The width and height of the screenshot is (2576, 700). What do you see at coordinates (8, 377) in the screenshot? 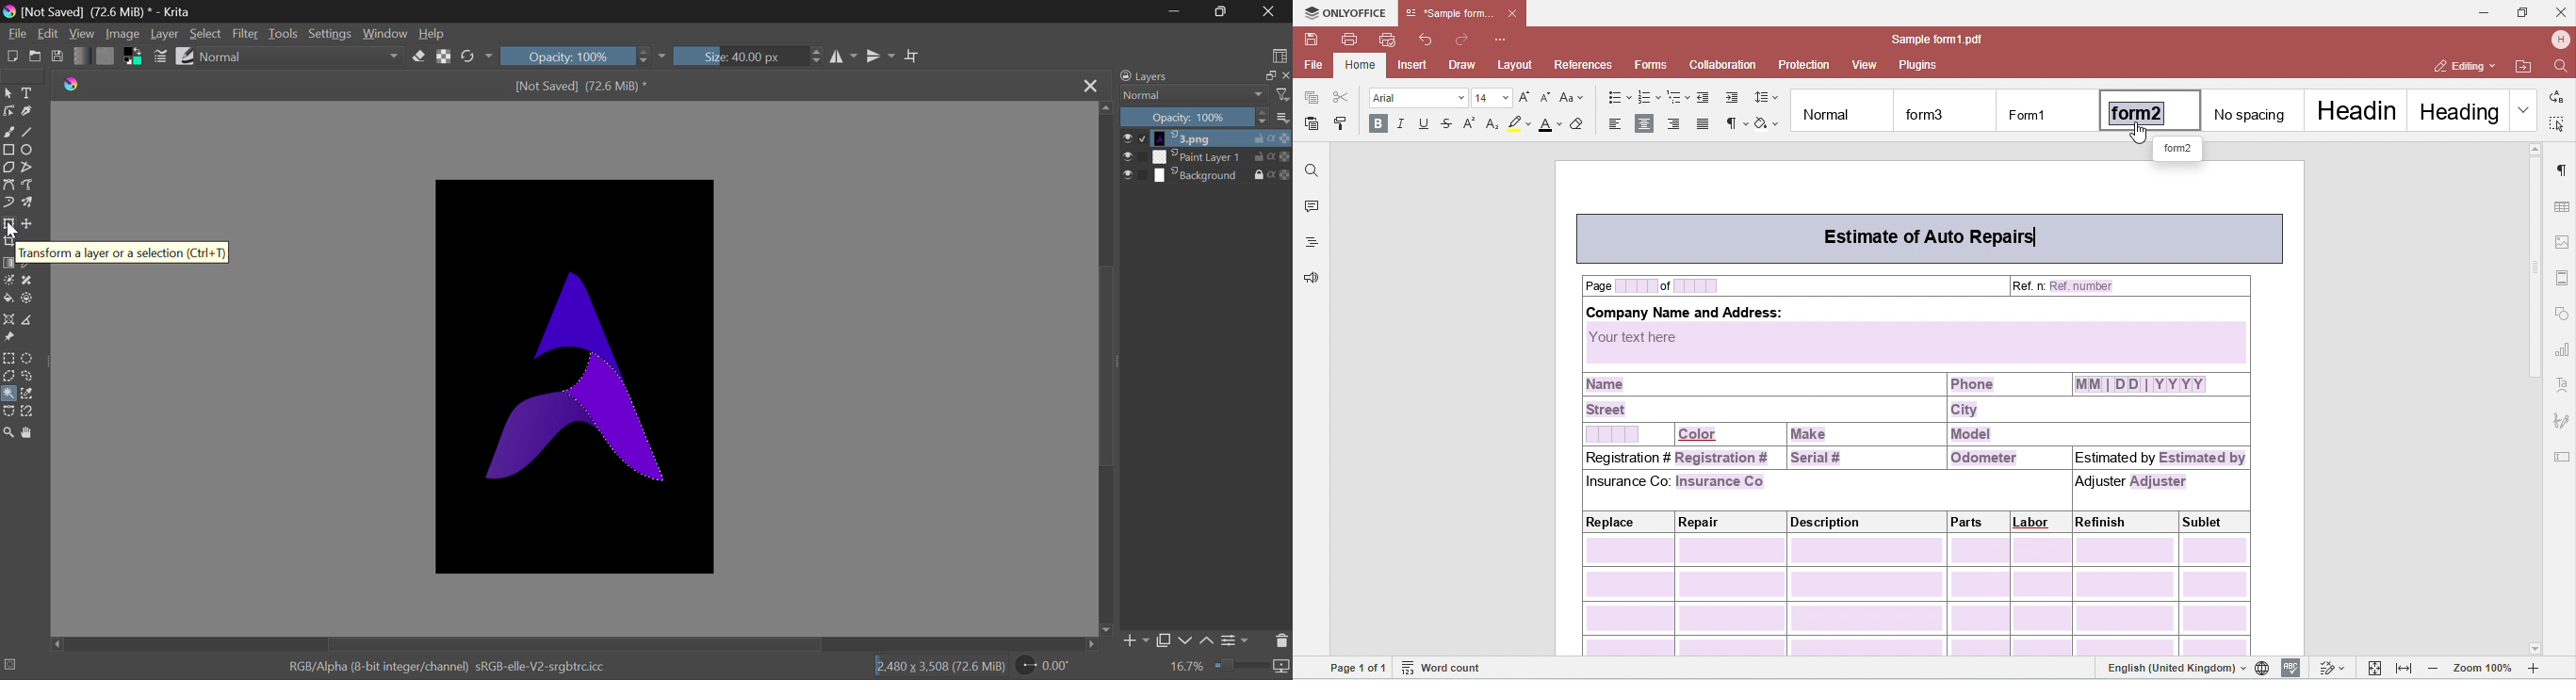
I see `Polygon Selection Tool` at bounding box center [8, 377].